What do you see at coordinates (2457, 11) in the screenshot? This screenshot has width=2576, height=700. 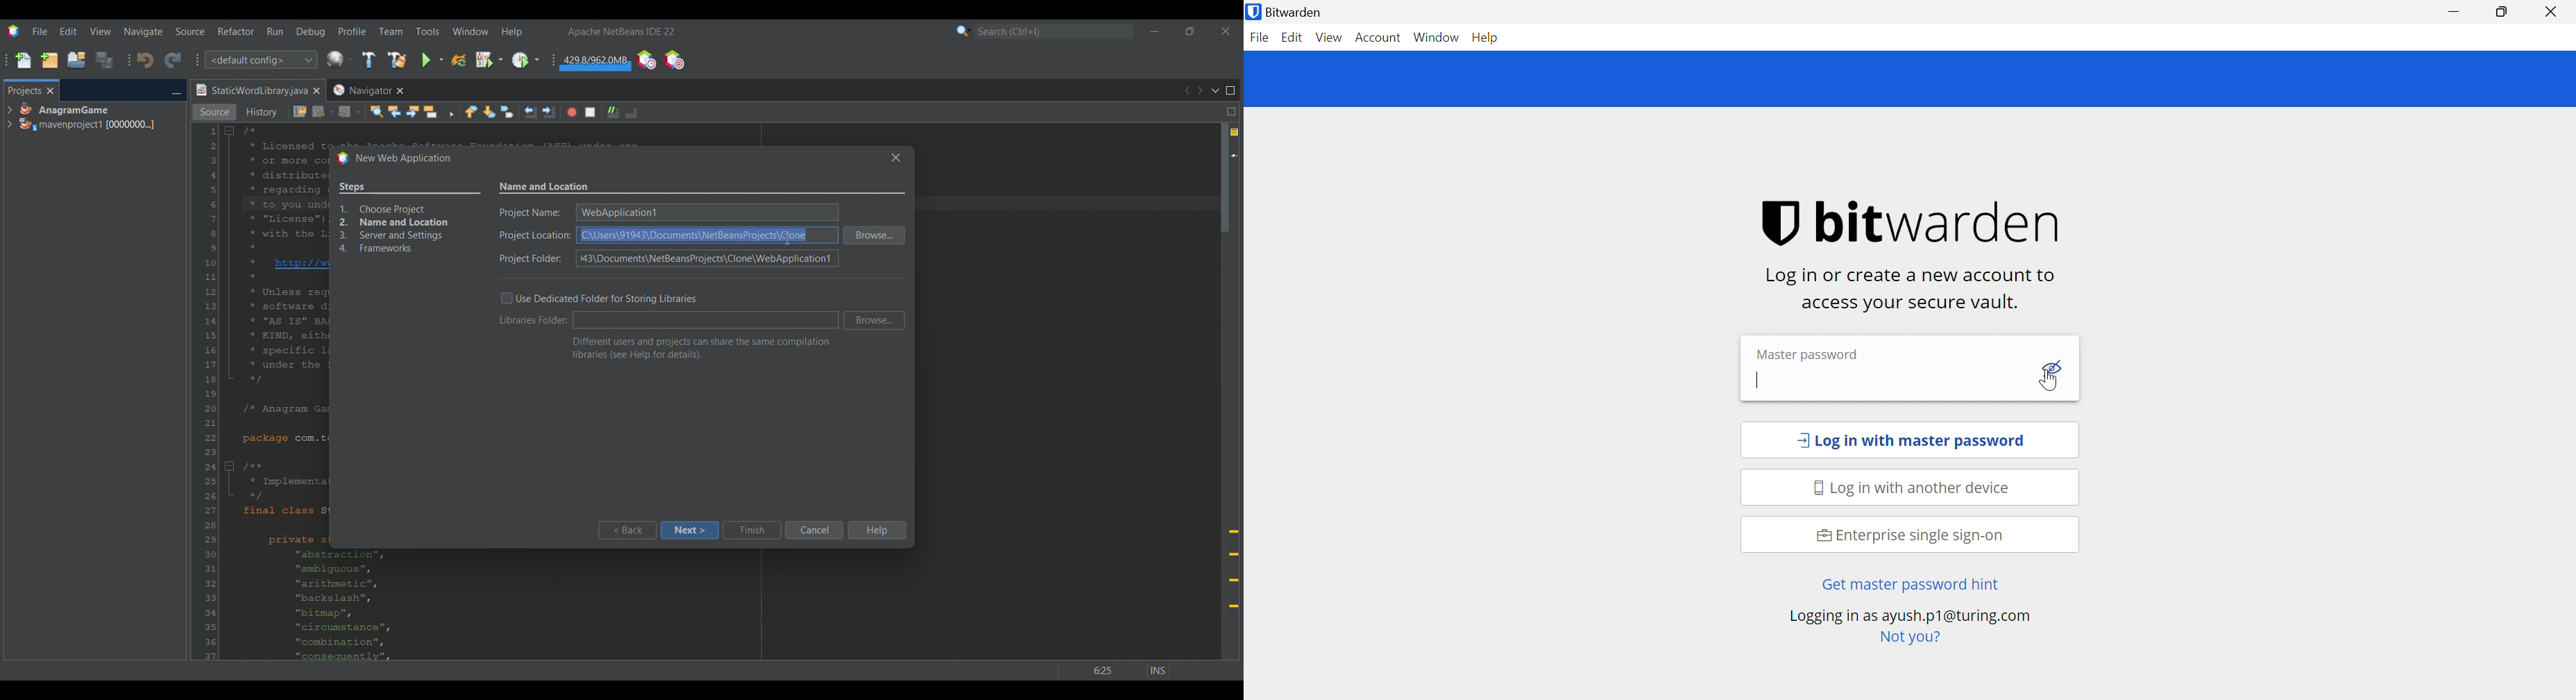 I see `Minimize` at bounding box center [2457, 11].